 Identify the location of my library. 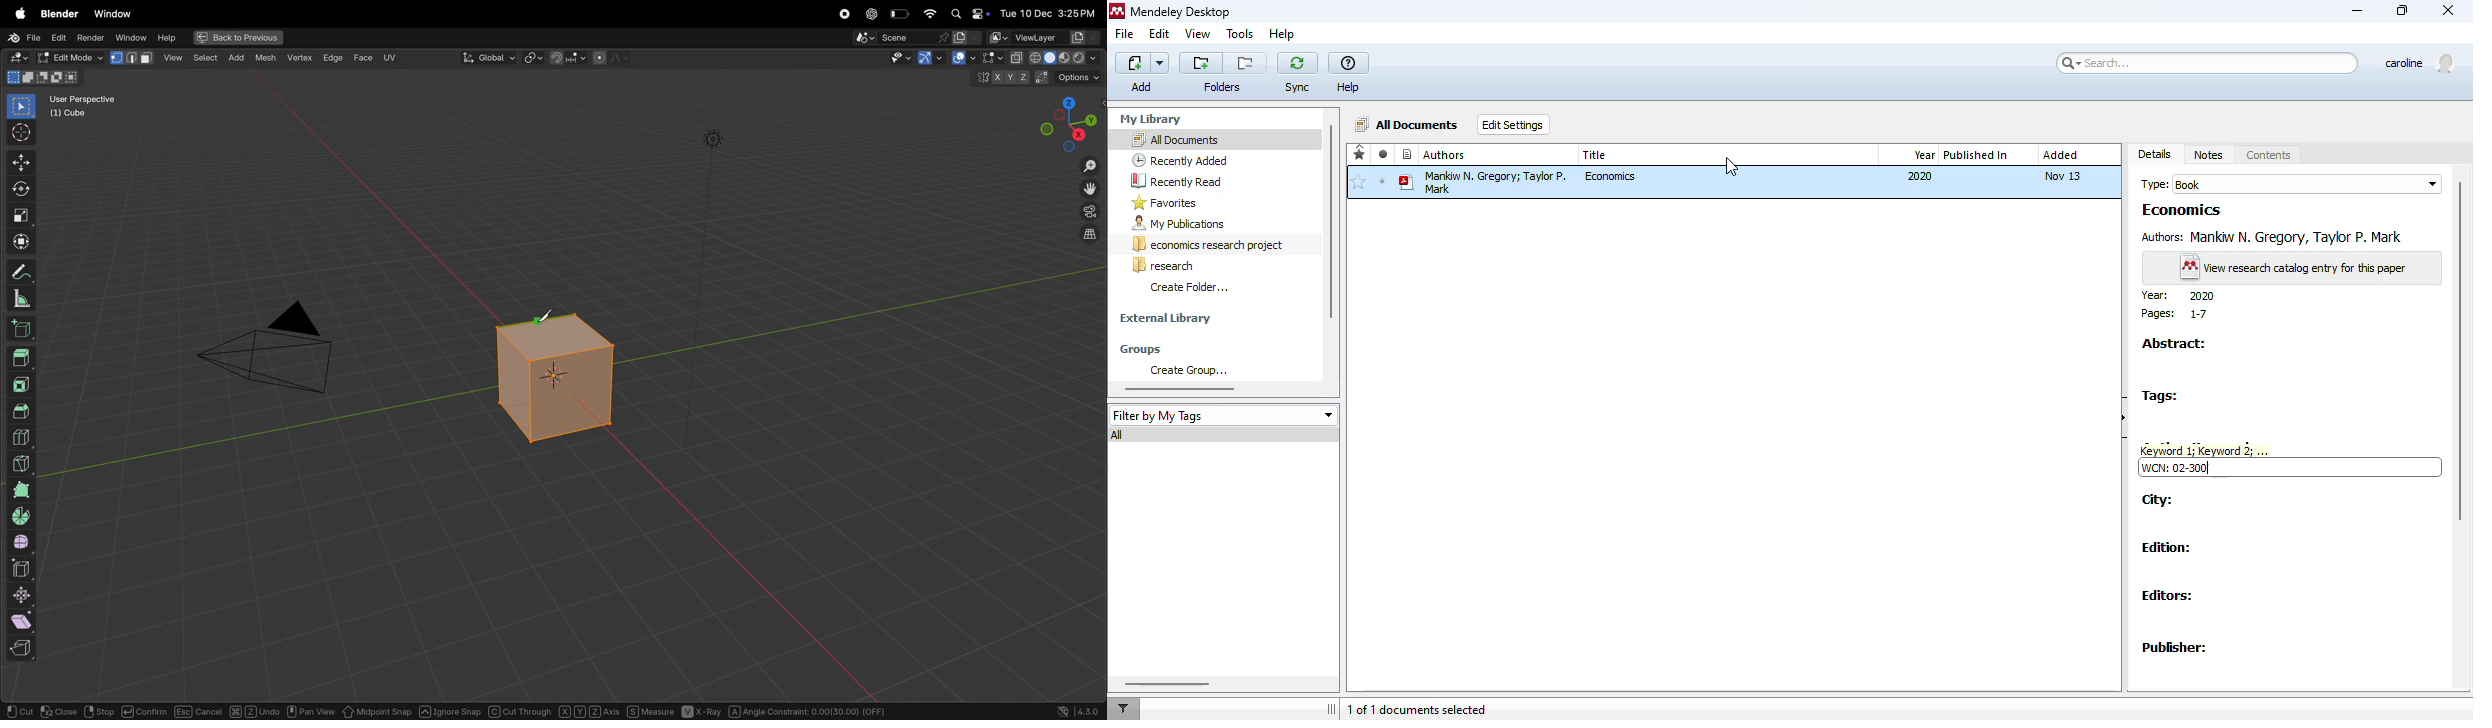
(1151, 118).